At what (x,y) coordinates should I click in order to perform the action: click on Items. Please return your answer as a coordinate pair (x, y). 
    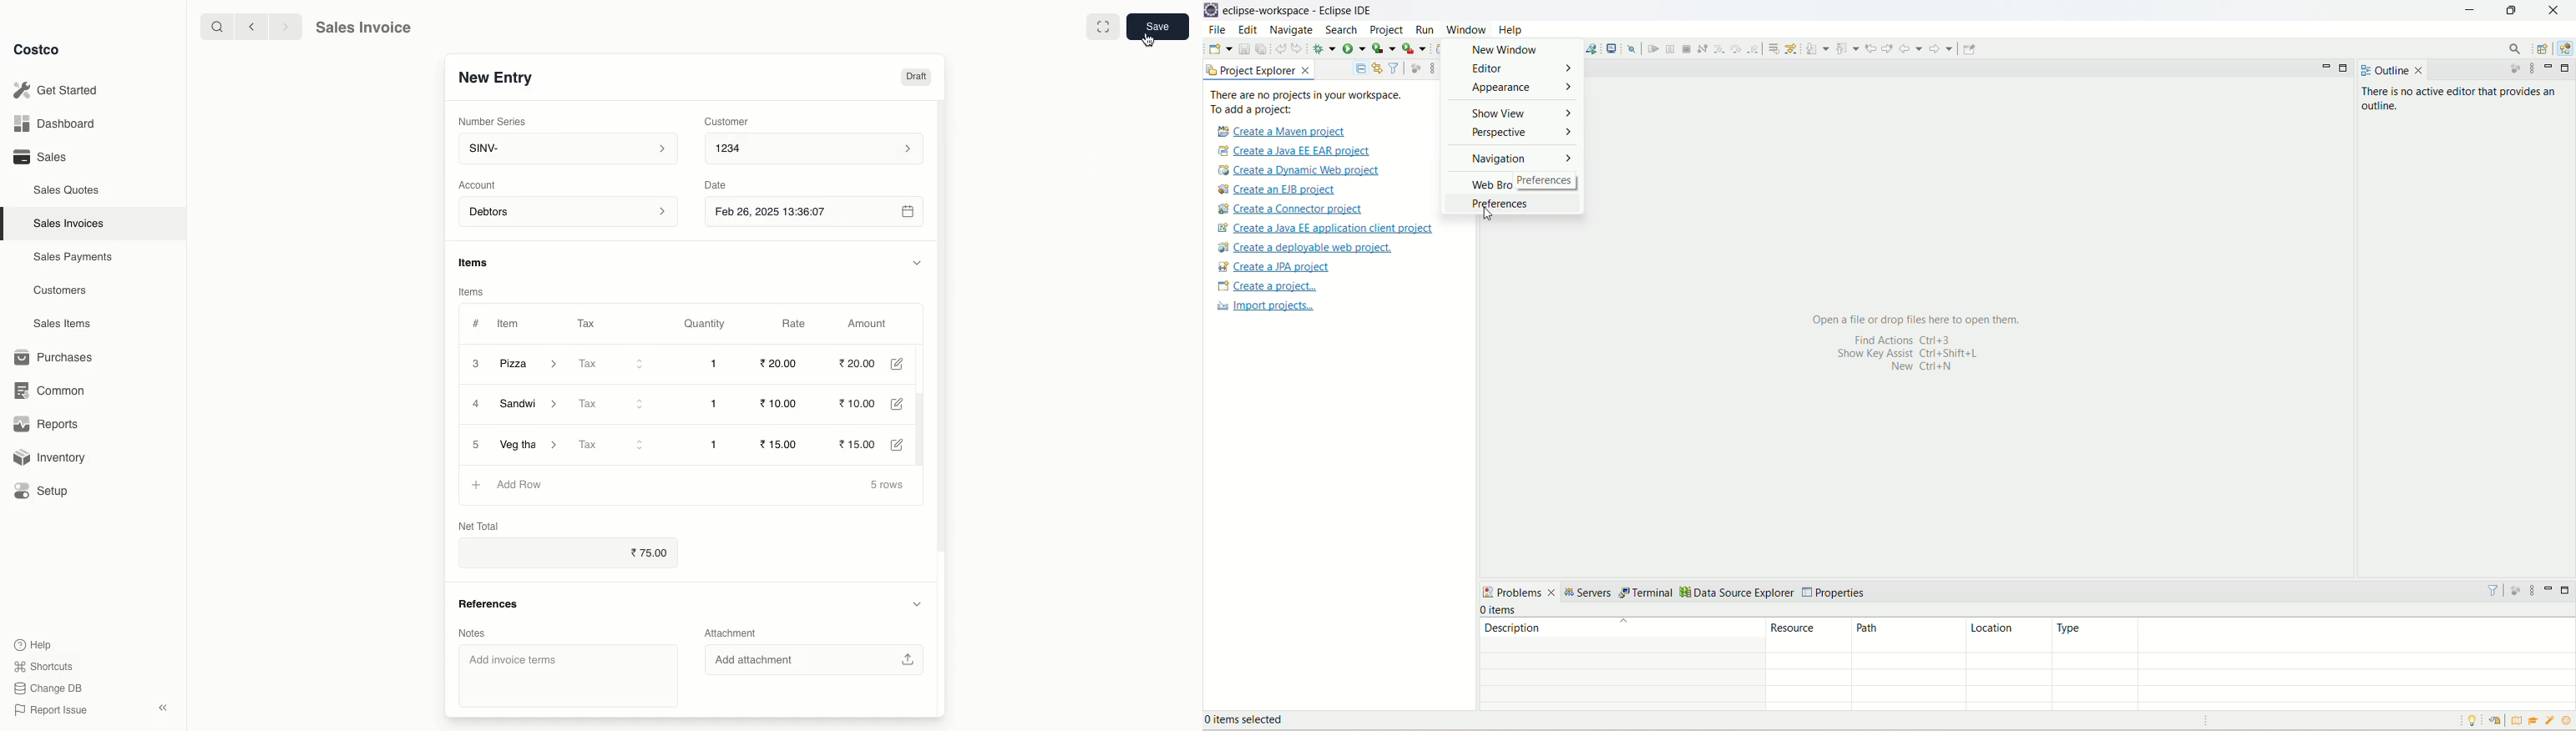
    Looking at the image, I should click on (472, 291).